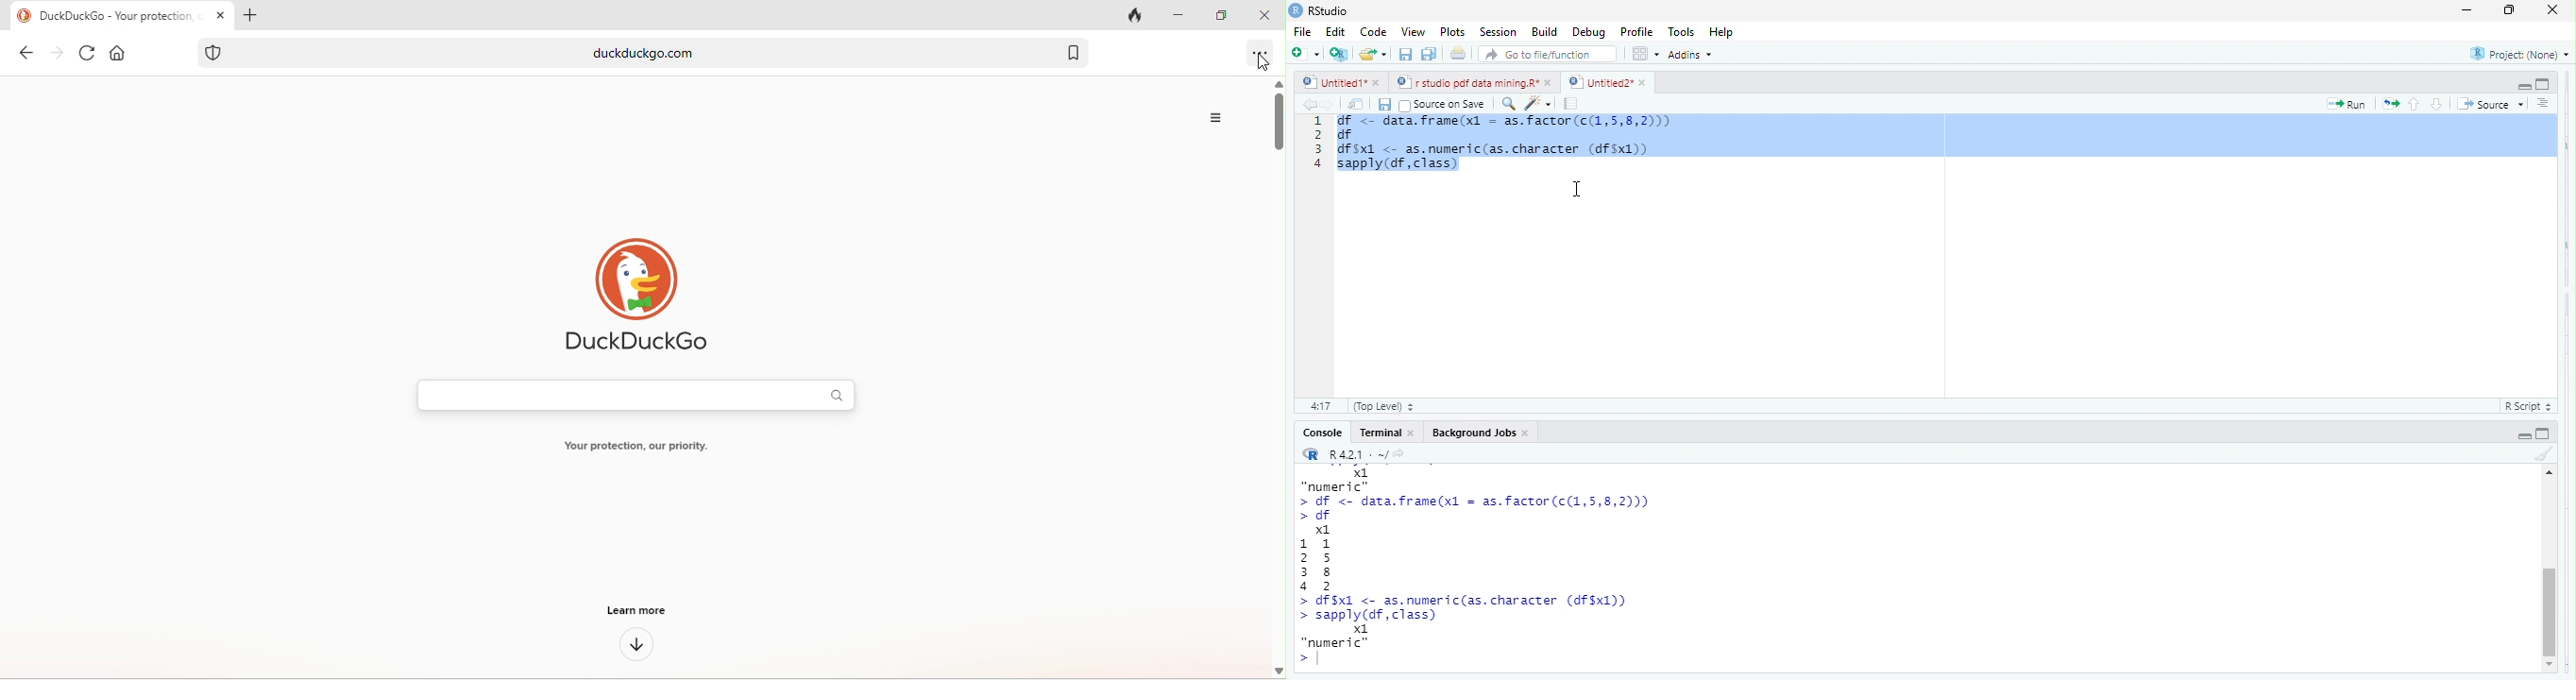 This screenshot has width=2576, height=700. I want to click on hide console, so click(2545, 434).